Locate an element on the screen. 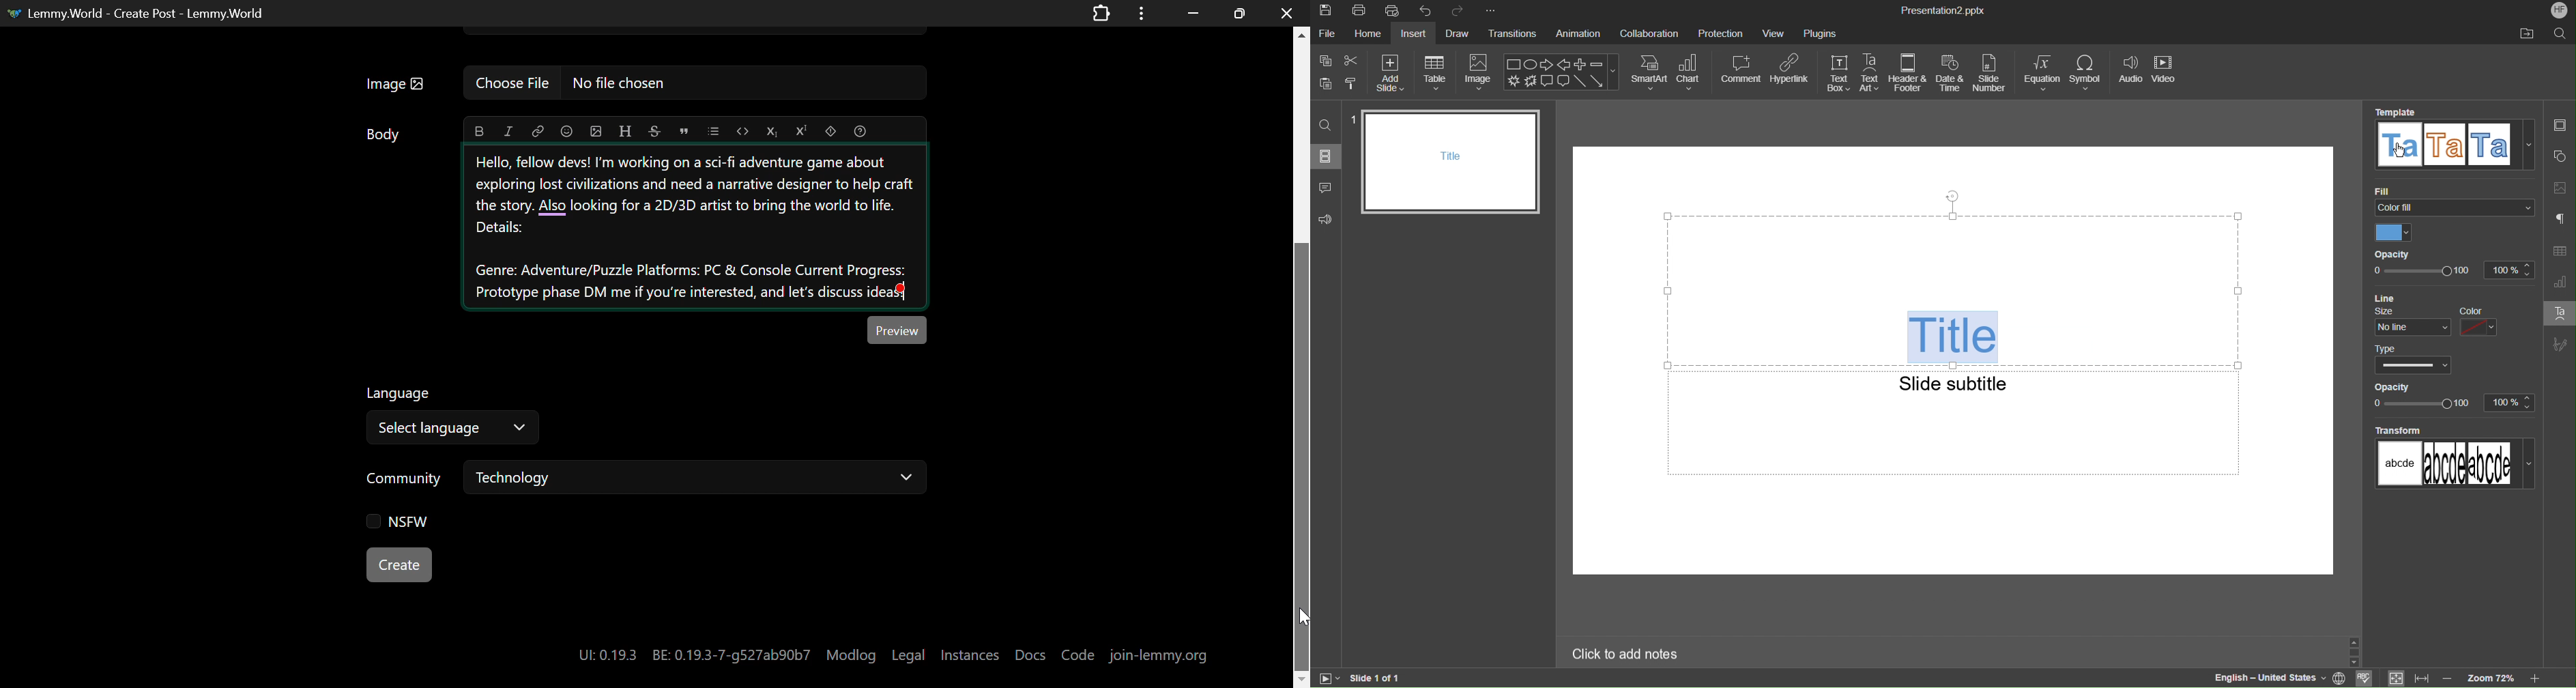 Image resolution: width=2576 pixels, height=700 pixels. upload image is located at coordinates (594, 130).